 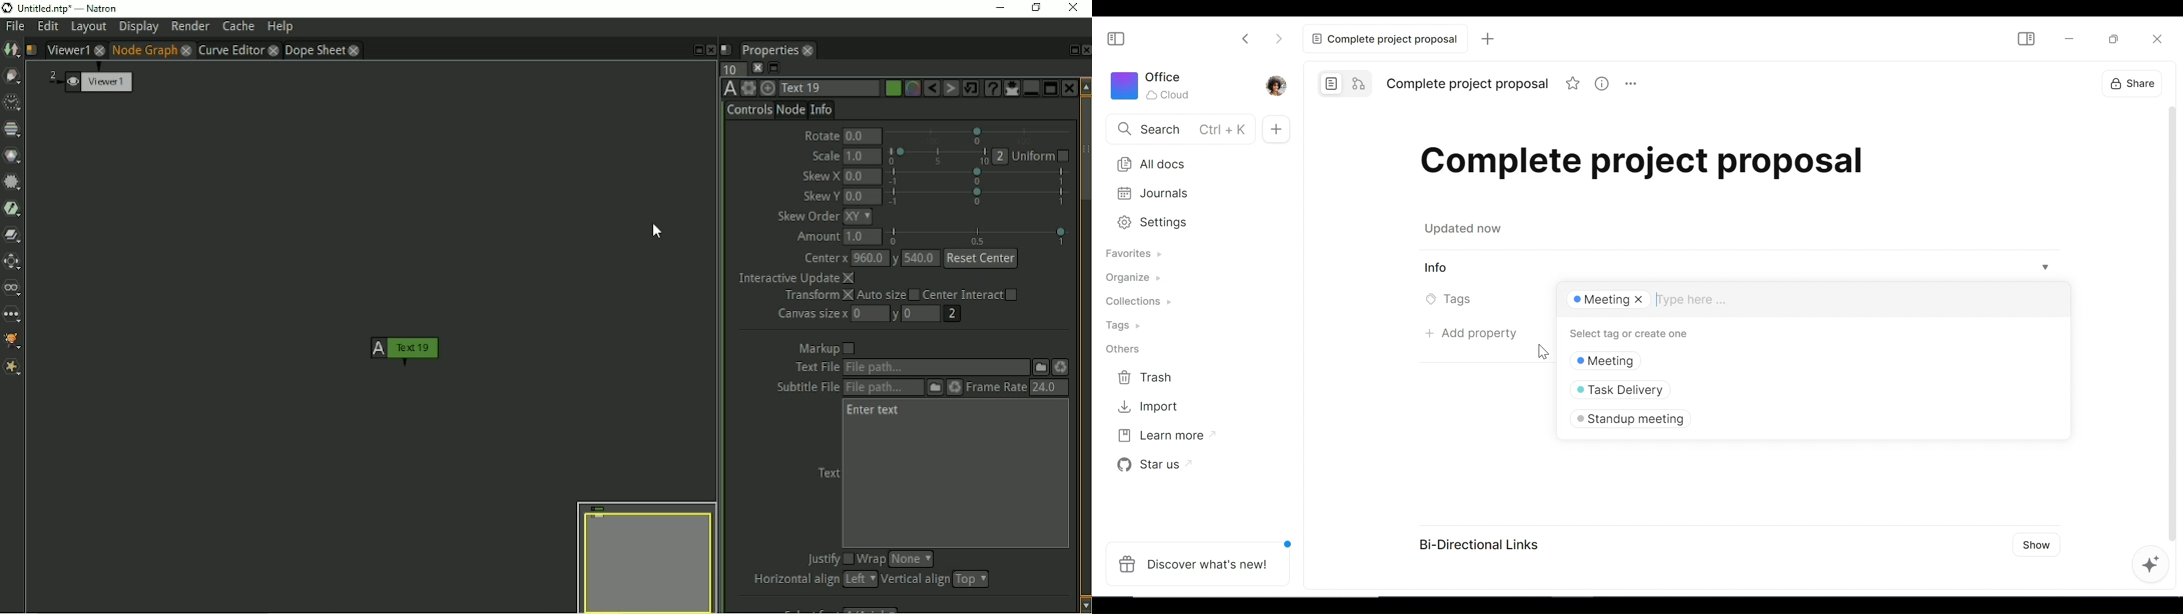 What do you see at coordinates (769, 50) in the screenshot?
I see `Properties` at bounding box center [769, 50].